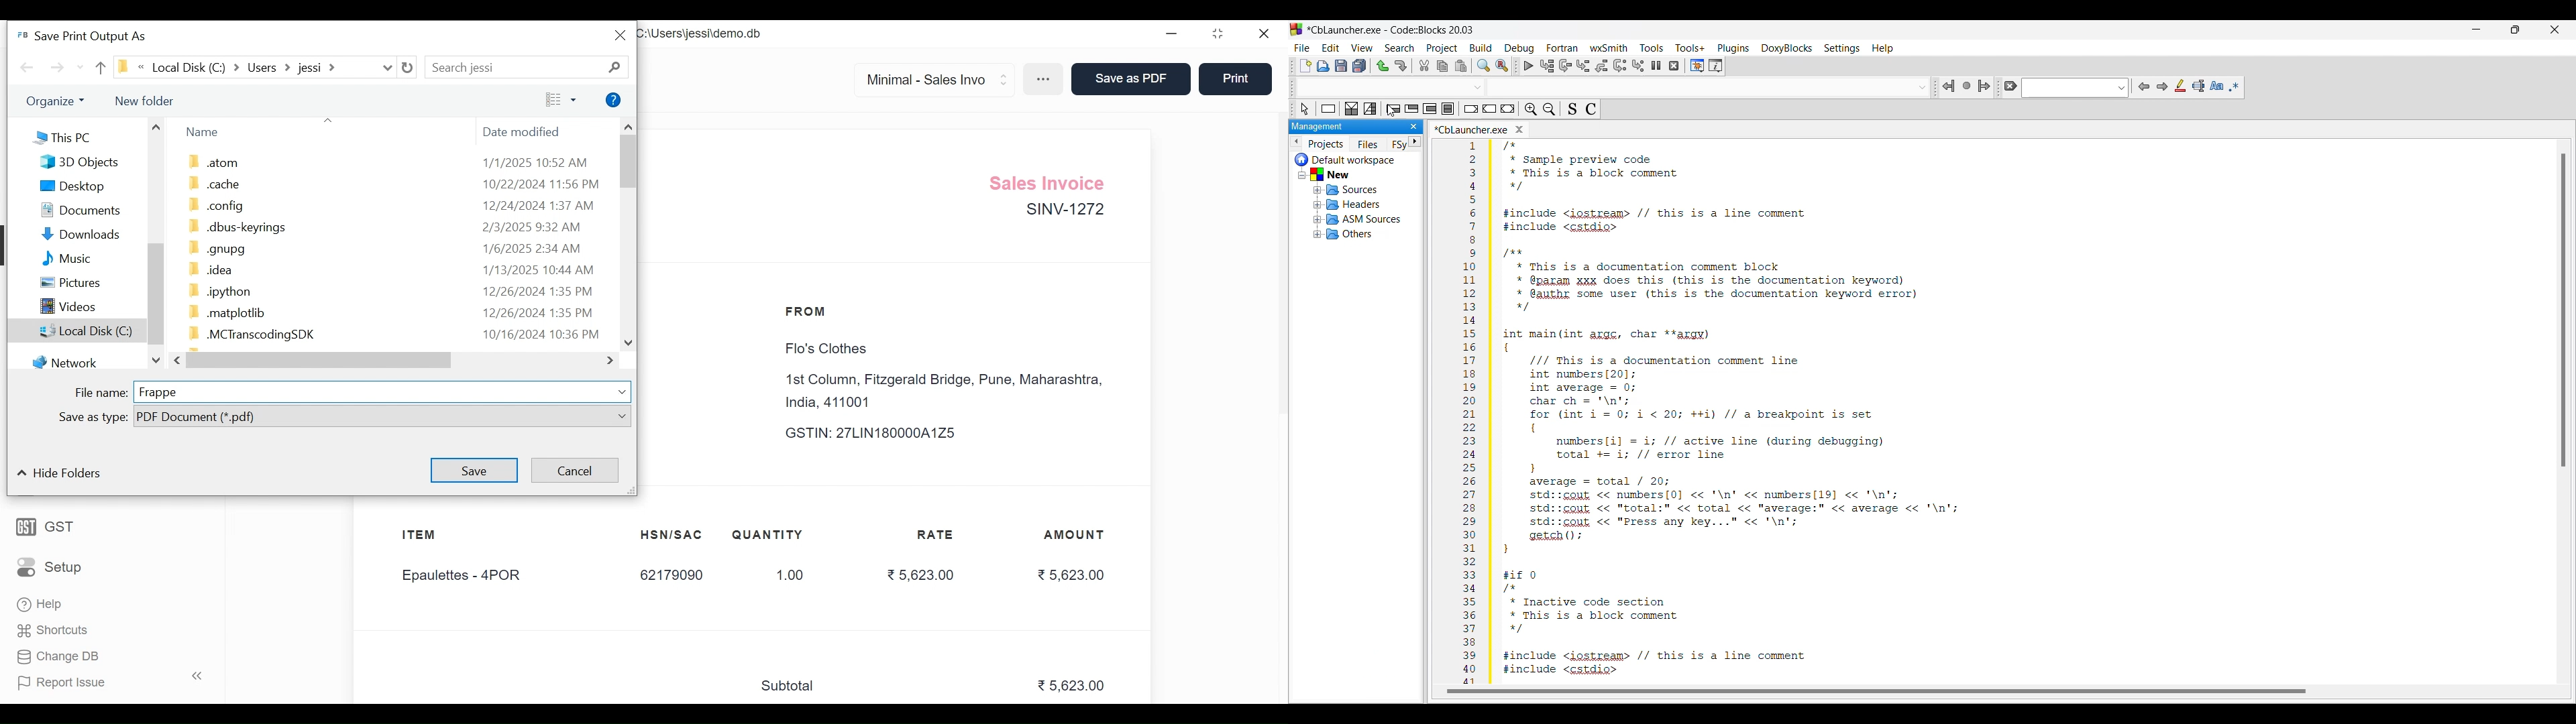 Image resolution: width=2576 pixels, height=728 pixels. I want to click on Close tab, so click(1380, 129).